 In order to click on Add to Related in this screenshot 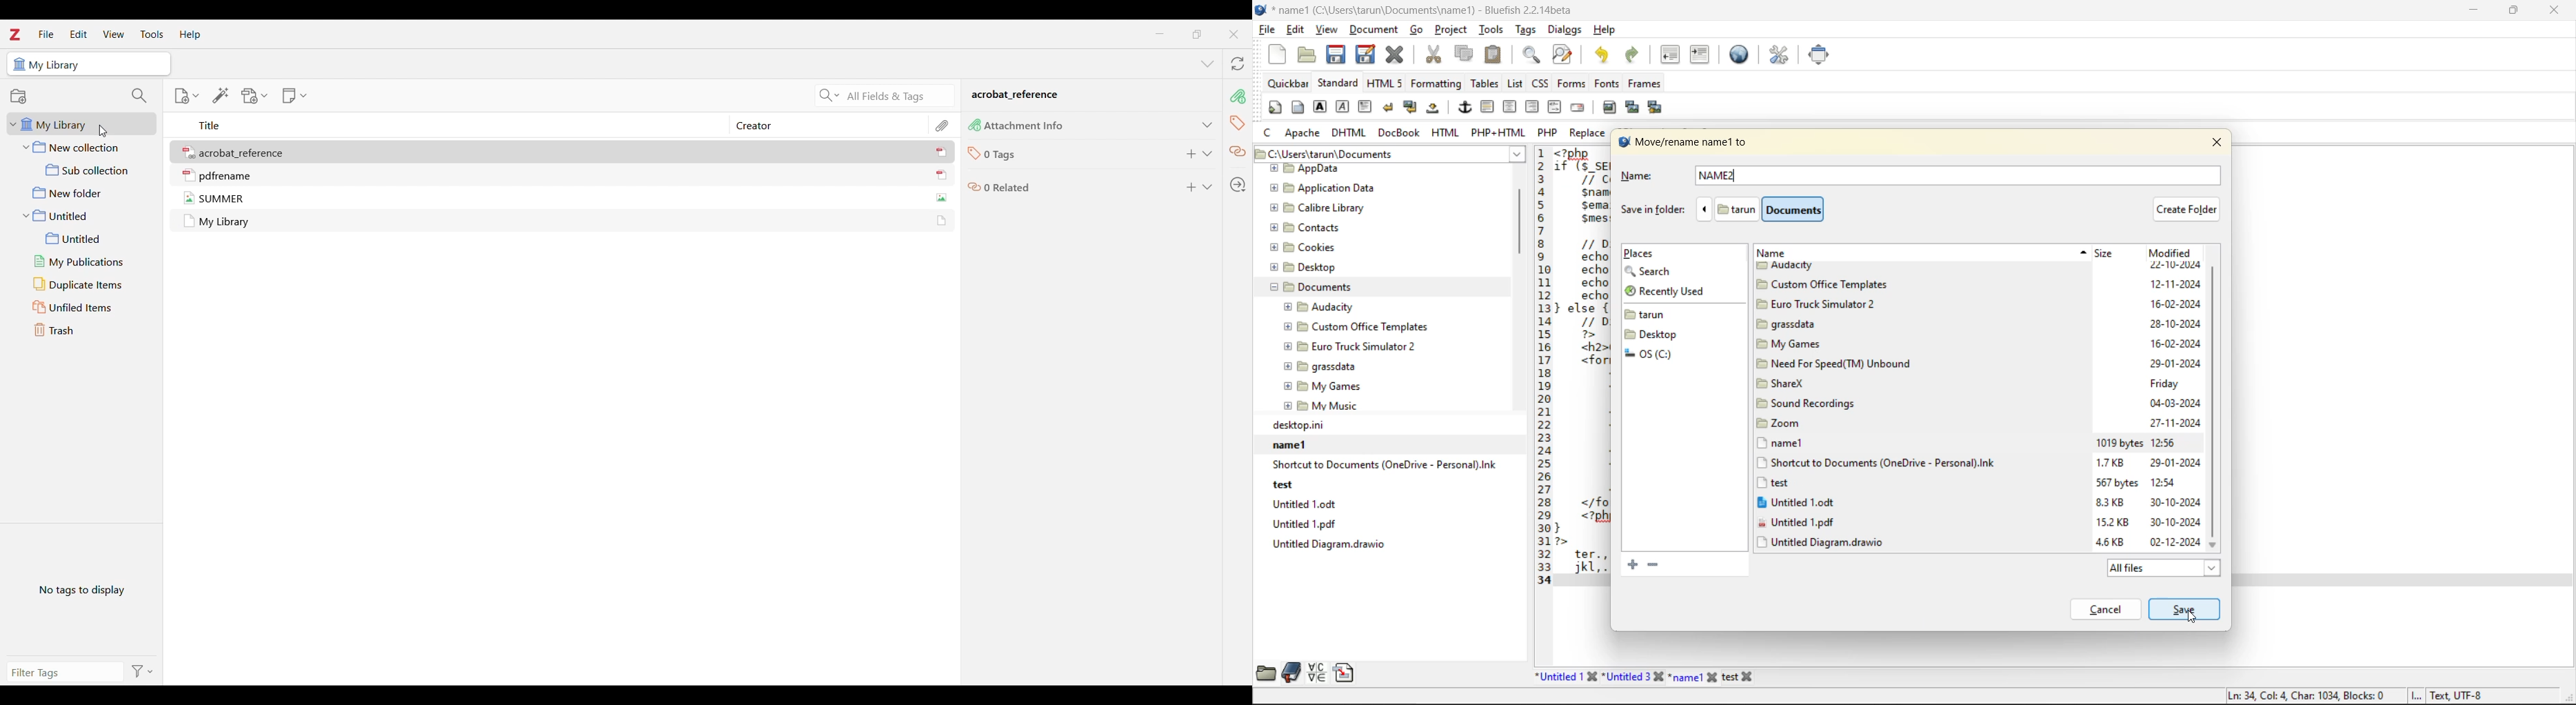, I will do `click(1193, 187)`.